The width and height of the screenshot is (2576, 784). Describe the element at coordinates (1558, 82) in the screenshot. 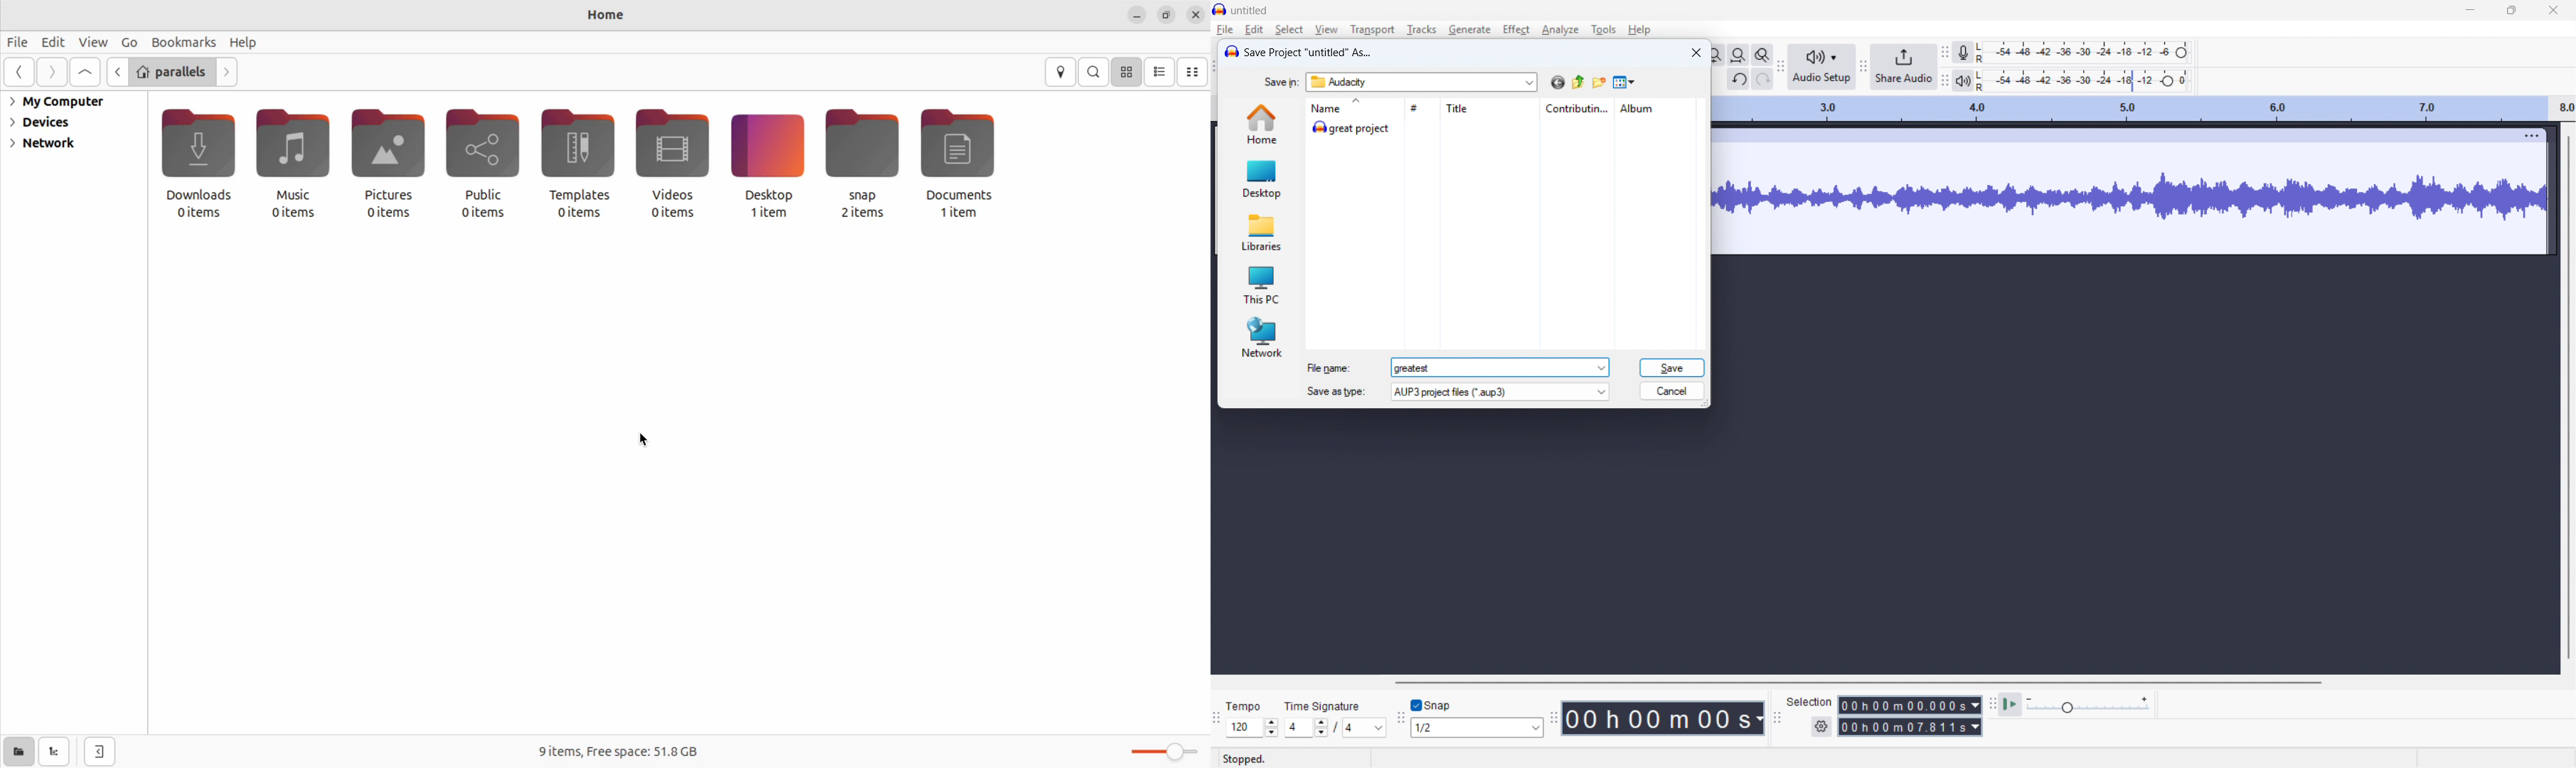

I see `go back` at that location.